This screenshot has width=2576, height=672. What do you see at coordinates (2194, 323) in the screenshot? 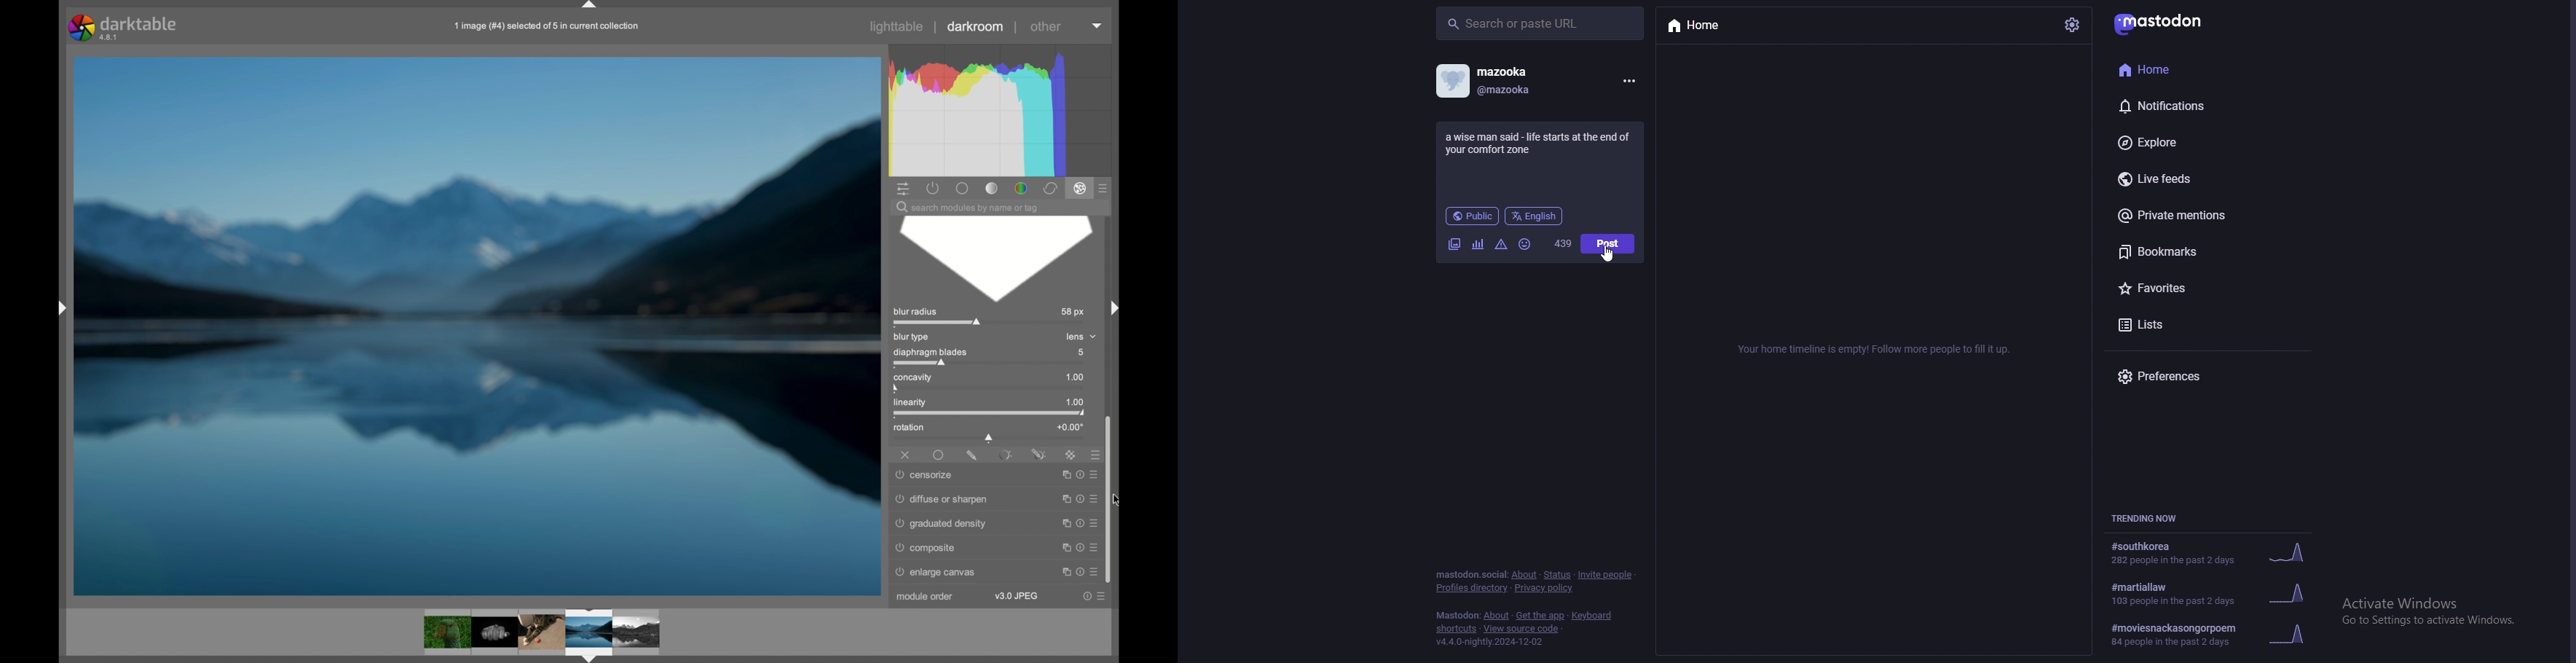
I see `lists` at bounding box center [2194, 323].